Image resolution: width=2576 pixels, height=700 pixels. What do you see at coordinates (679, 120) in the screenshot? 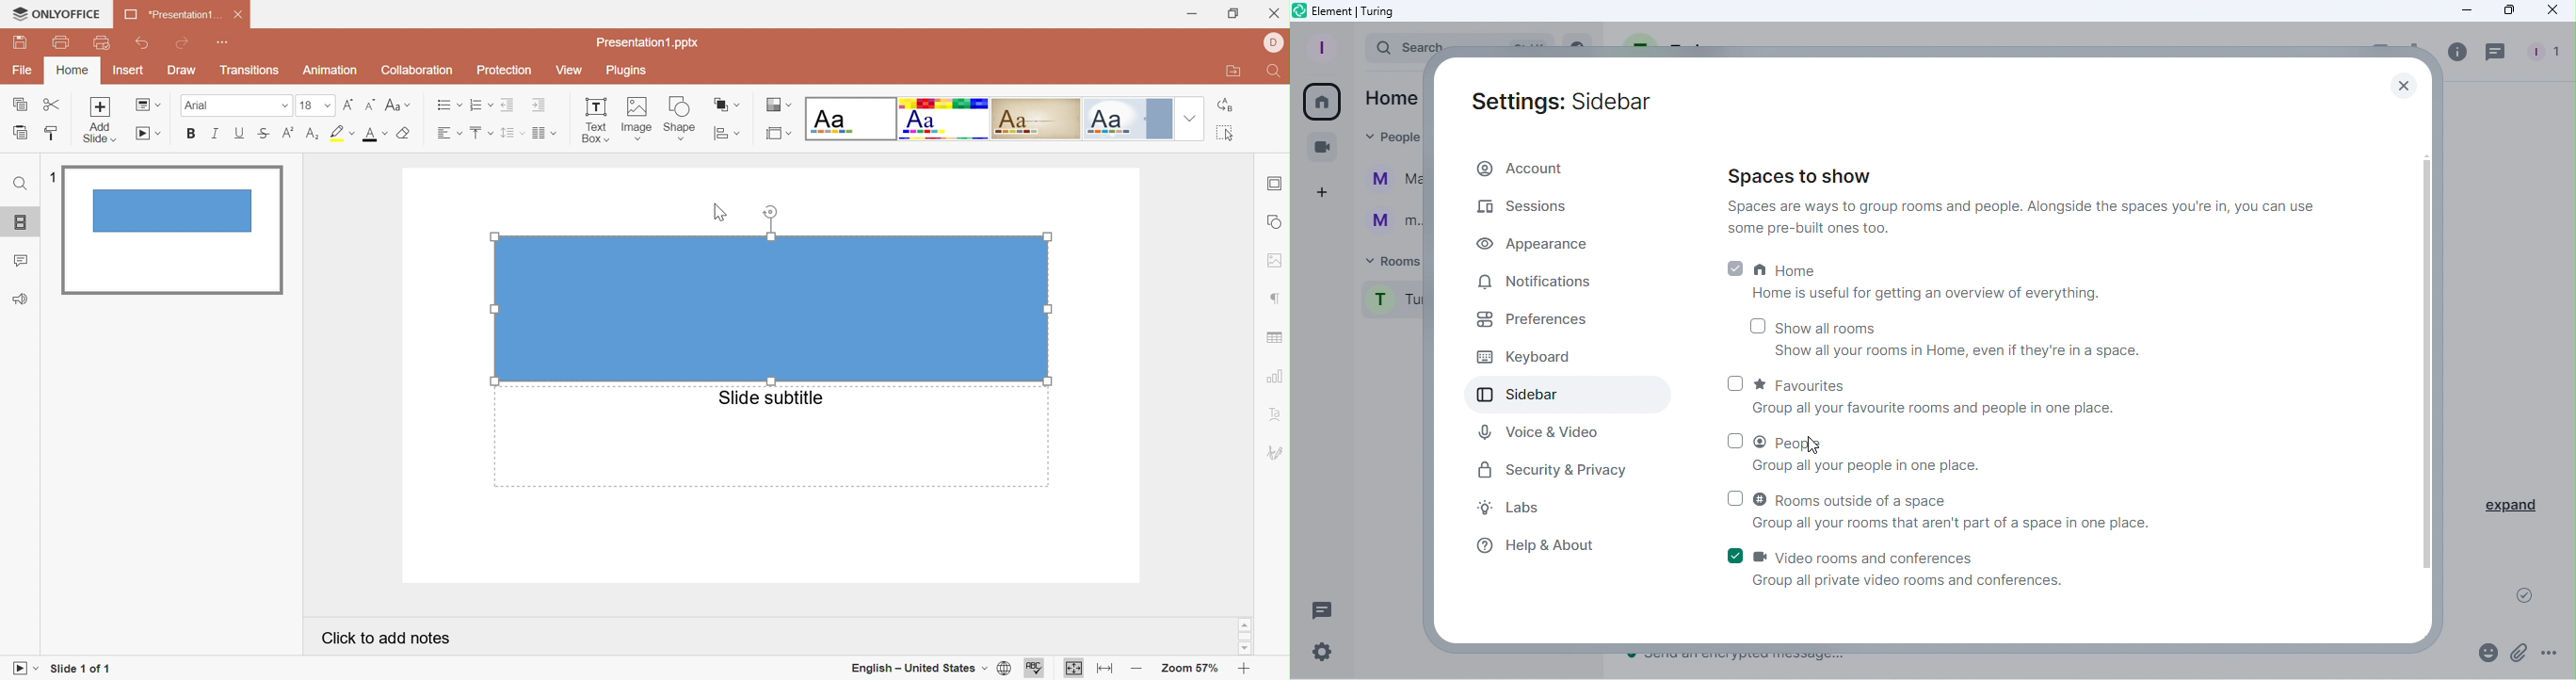
I see `Shape` at bounding box center [679, 120].